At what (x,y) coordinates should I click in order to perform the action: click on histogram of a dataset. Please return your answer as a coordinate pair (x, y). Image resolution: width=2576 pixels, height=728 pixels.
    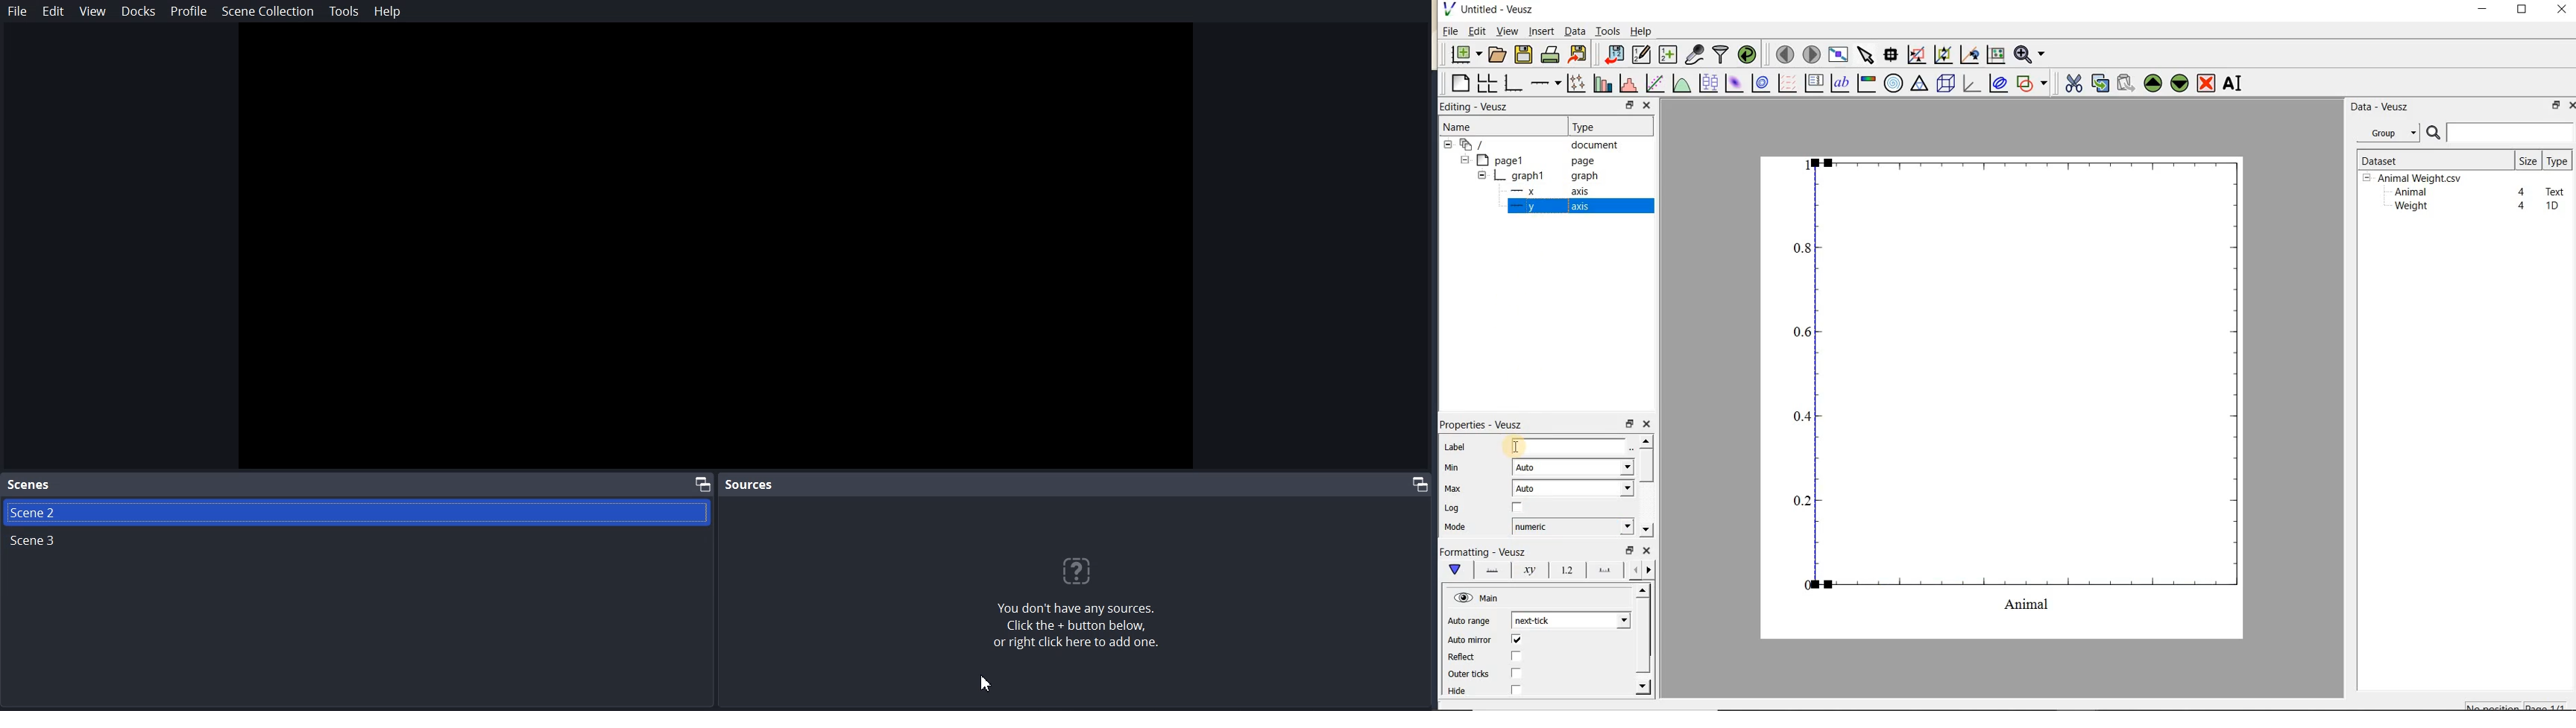
    Looking at the image, I should click on (1628, 83).